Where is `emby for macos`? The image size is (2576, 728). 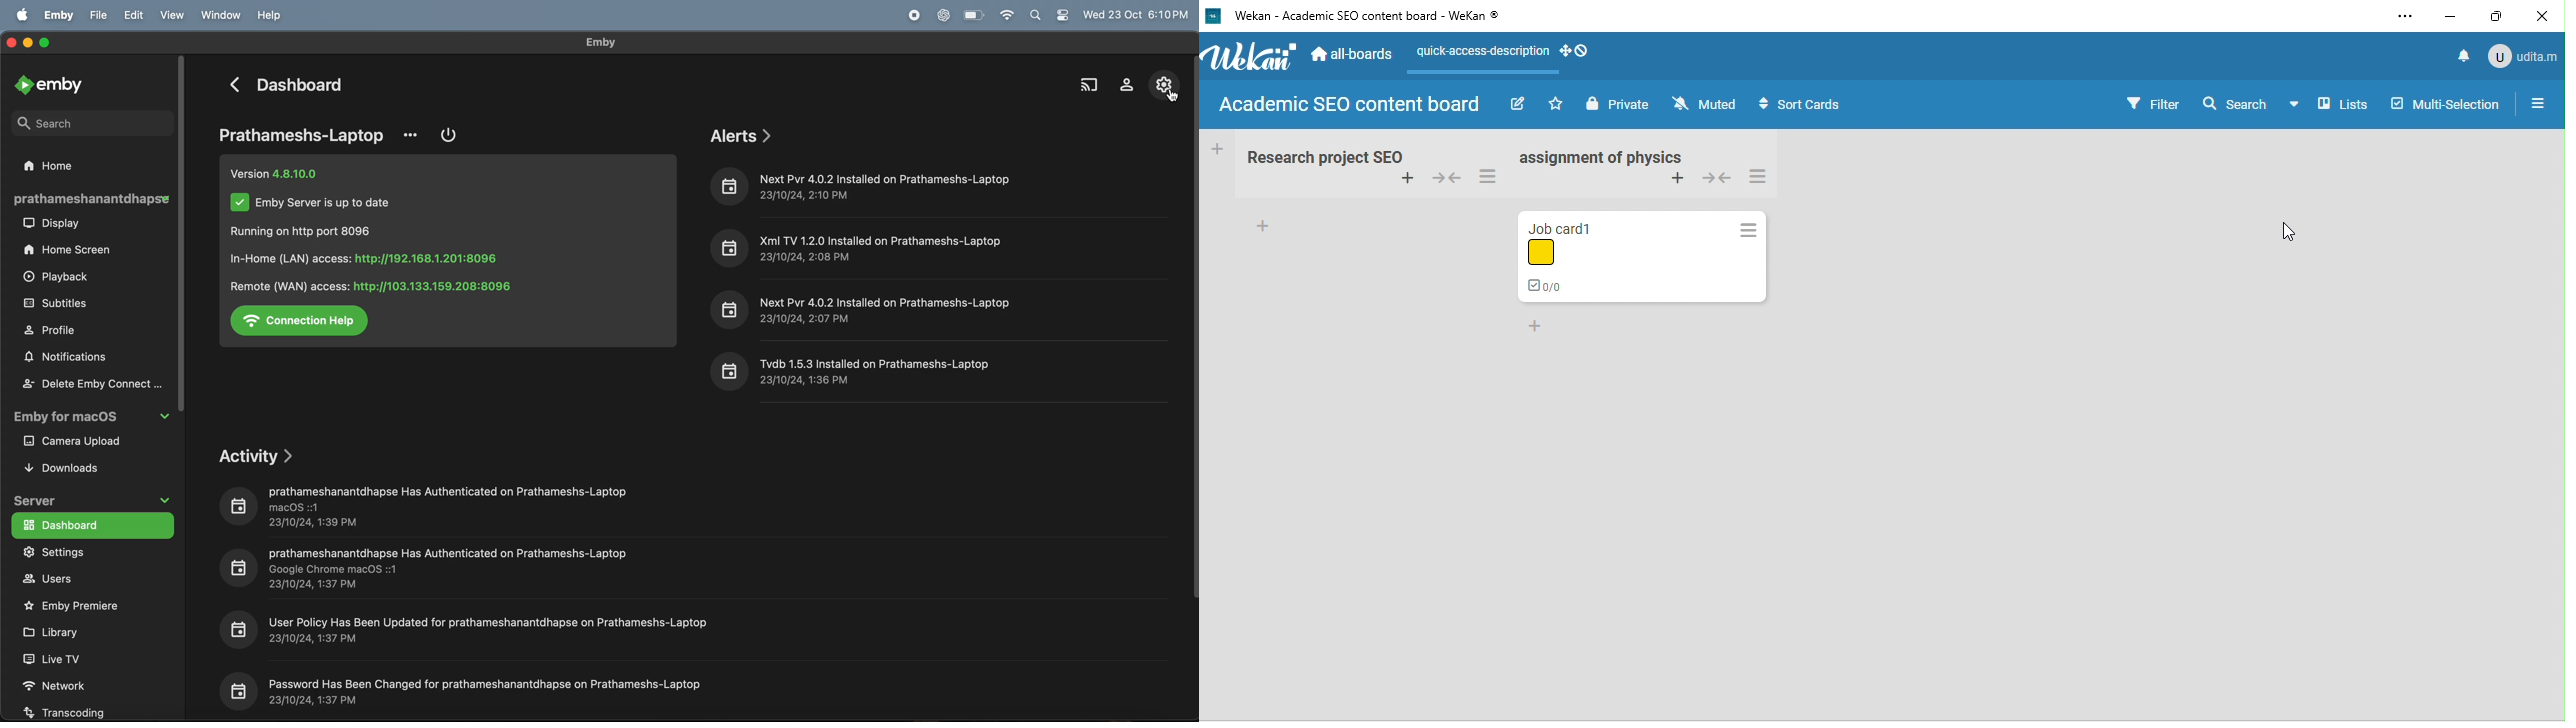
emby for macos is located at coordinates (88, 416).